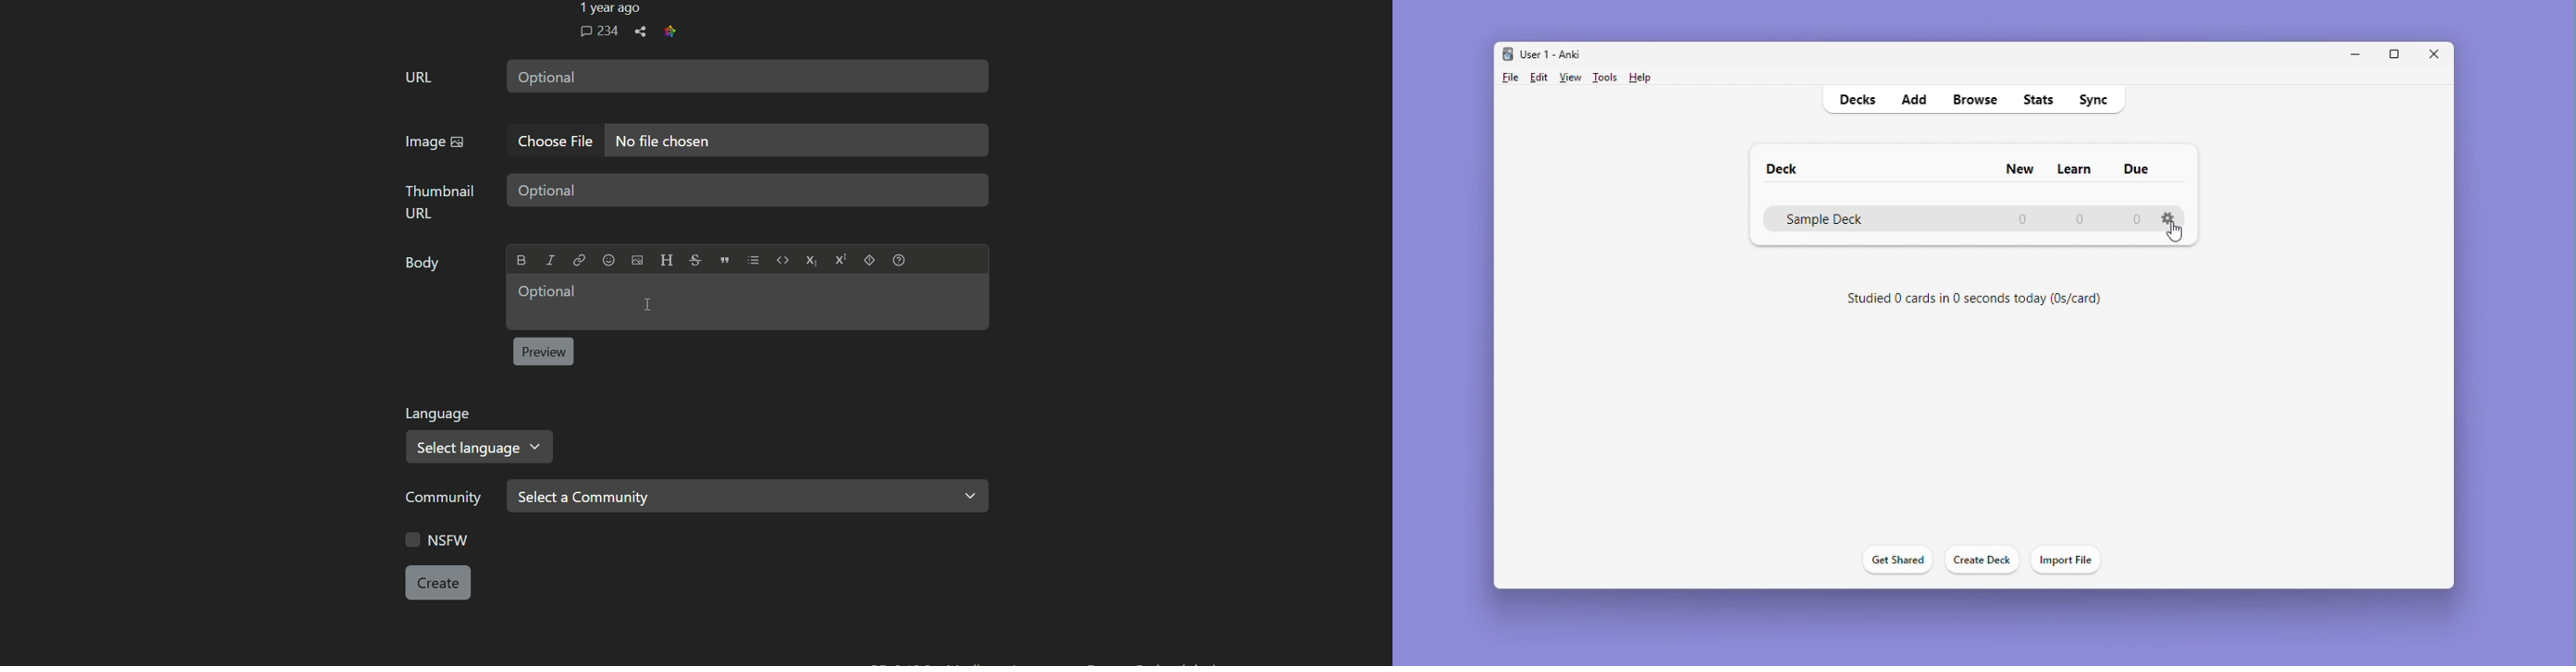  Describe the element at coordinates (1546, 54) in the screenshot. I see `User 1 - Anki` at that location.